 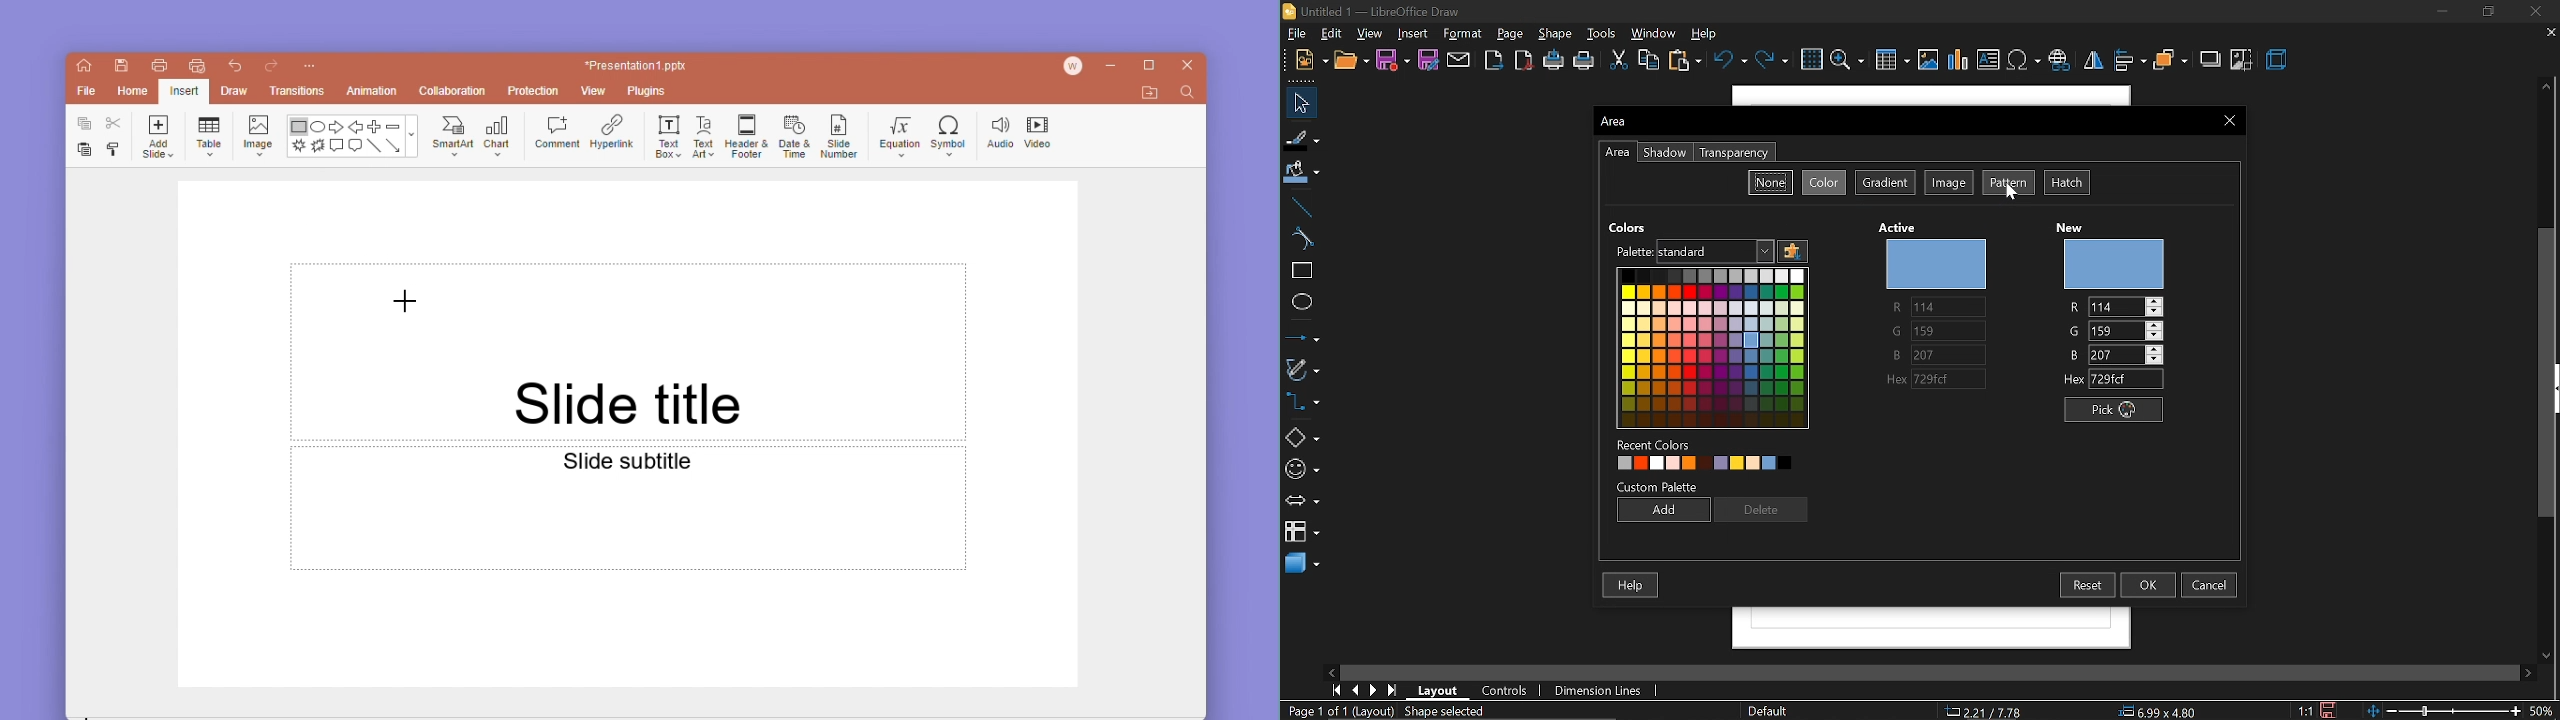 I want to click on tools, so click(x=1604, y=34).